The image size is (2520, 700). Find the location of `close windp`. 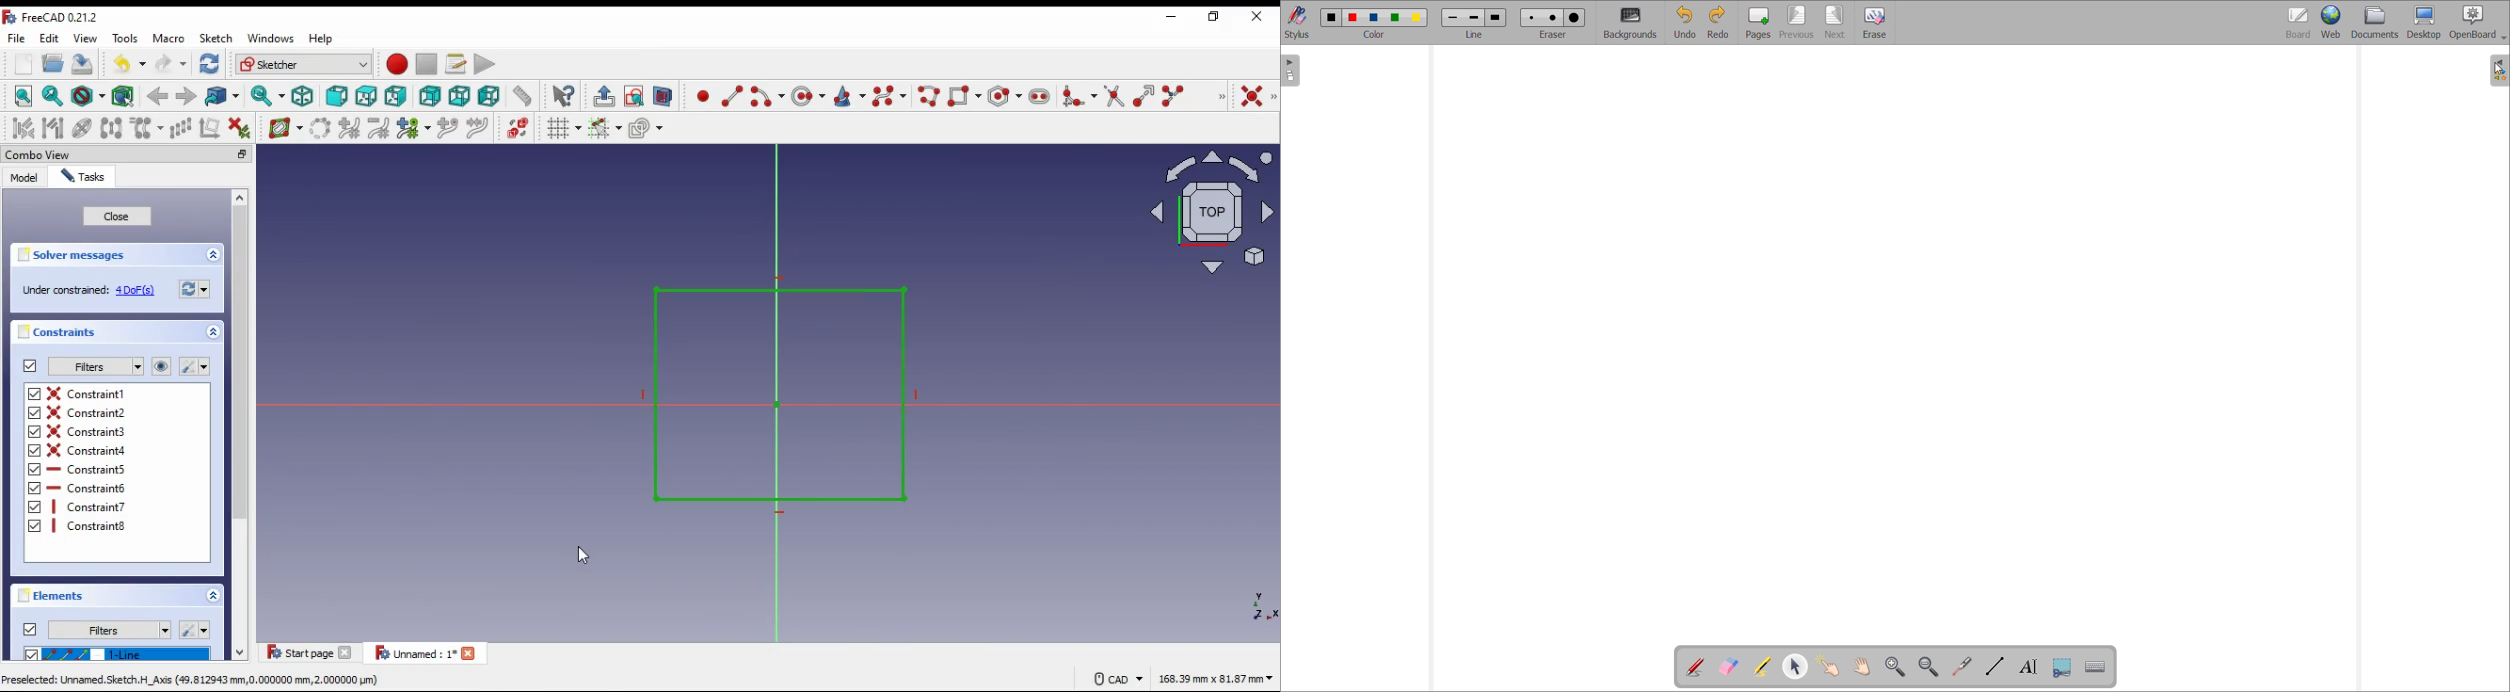

close windp is located at coordinates (1258, 16).